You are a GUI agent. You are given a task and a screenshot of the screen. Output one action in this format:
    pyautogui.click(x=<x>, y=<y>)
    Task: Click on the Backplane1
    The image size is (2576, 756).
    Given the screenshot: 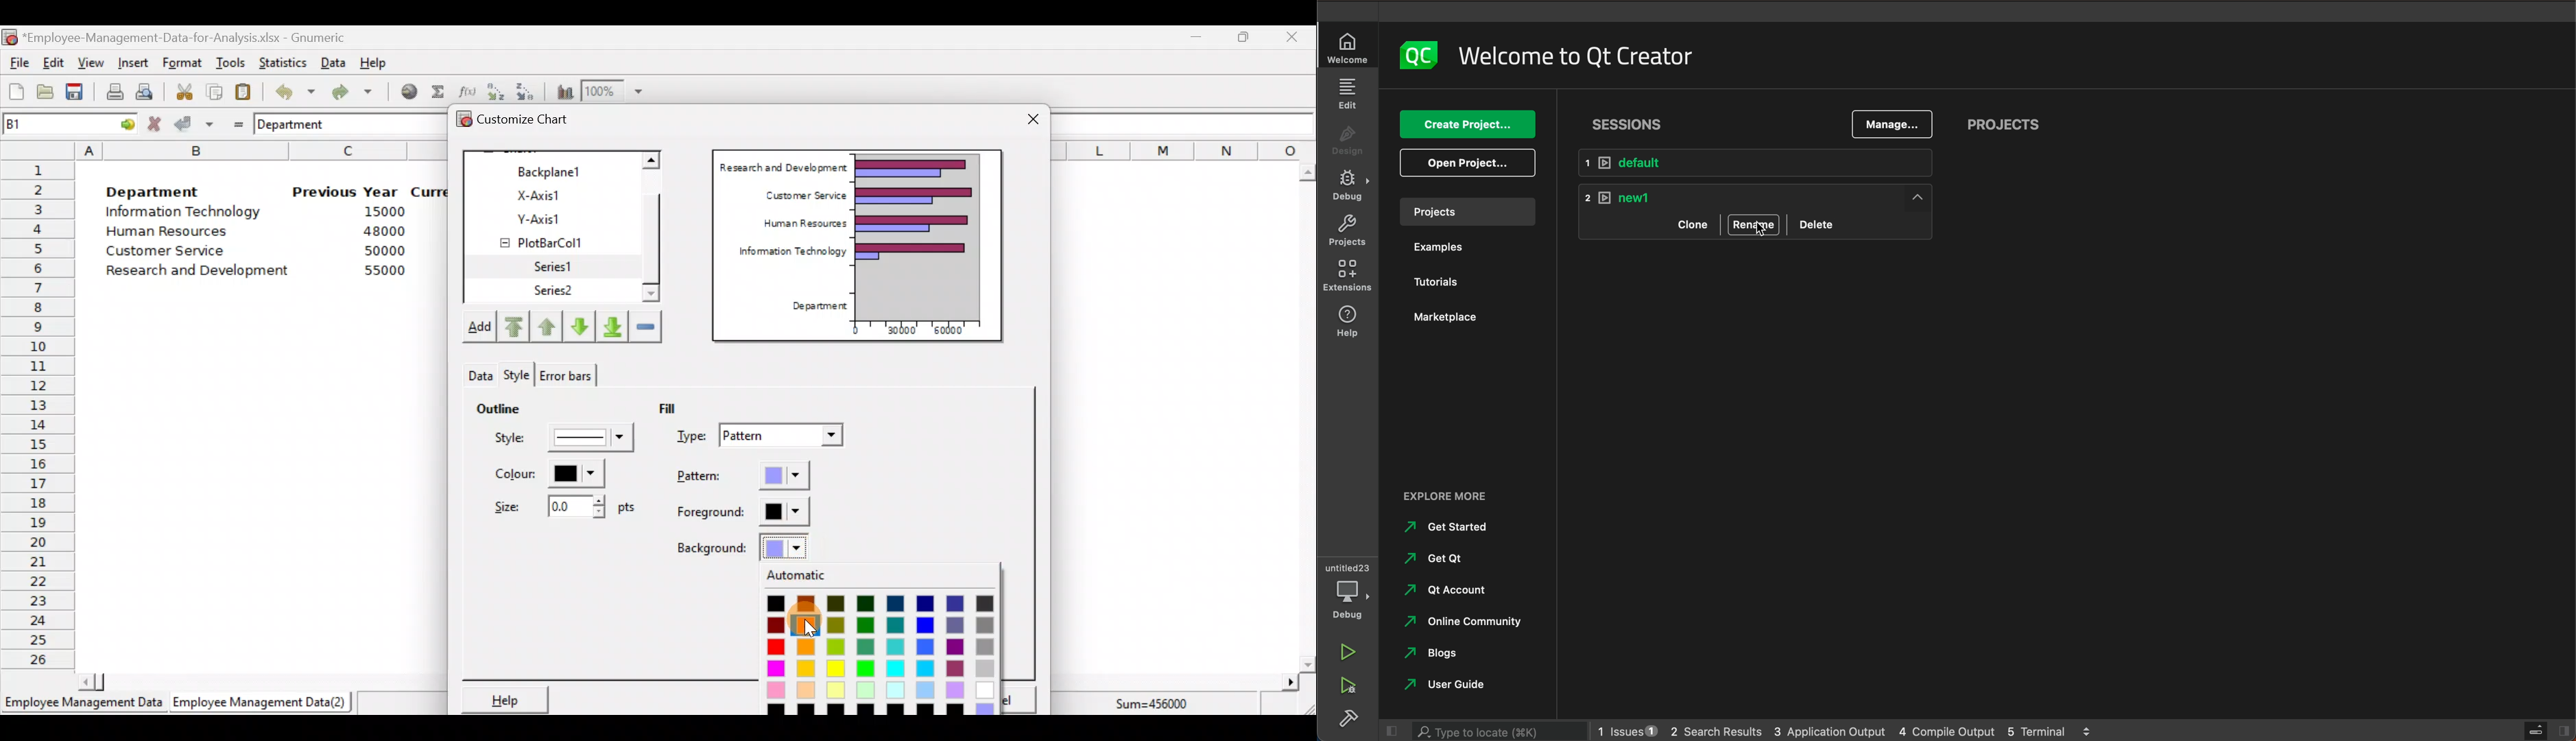 What is the action you would take?
    pyautogui.click(x=555, y=170)
    